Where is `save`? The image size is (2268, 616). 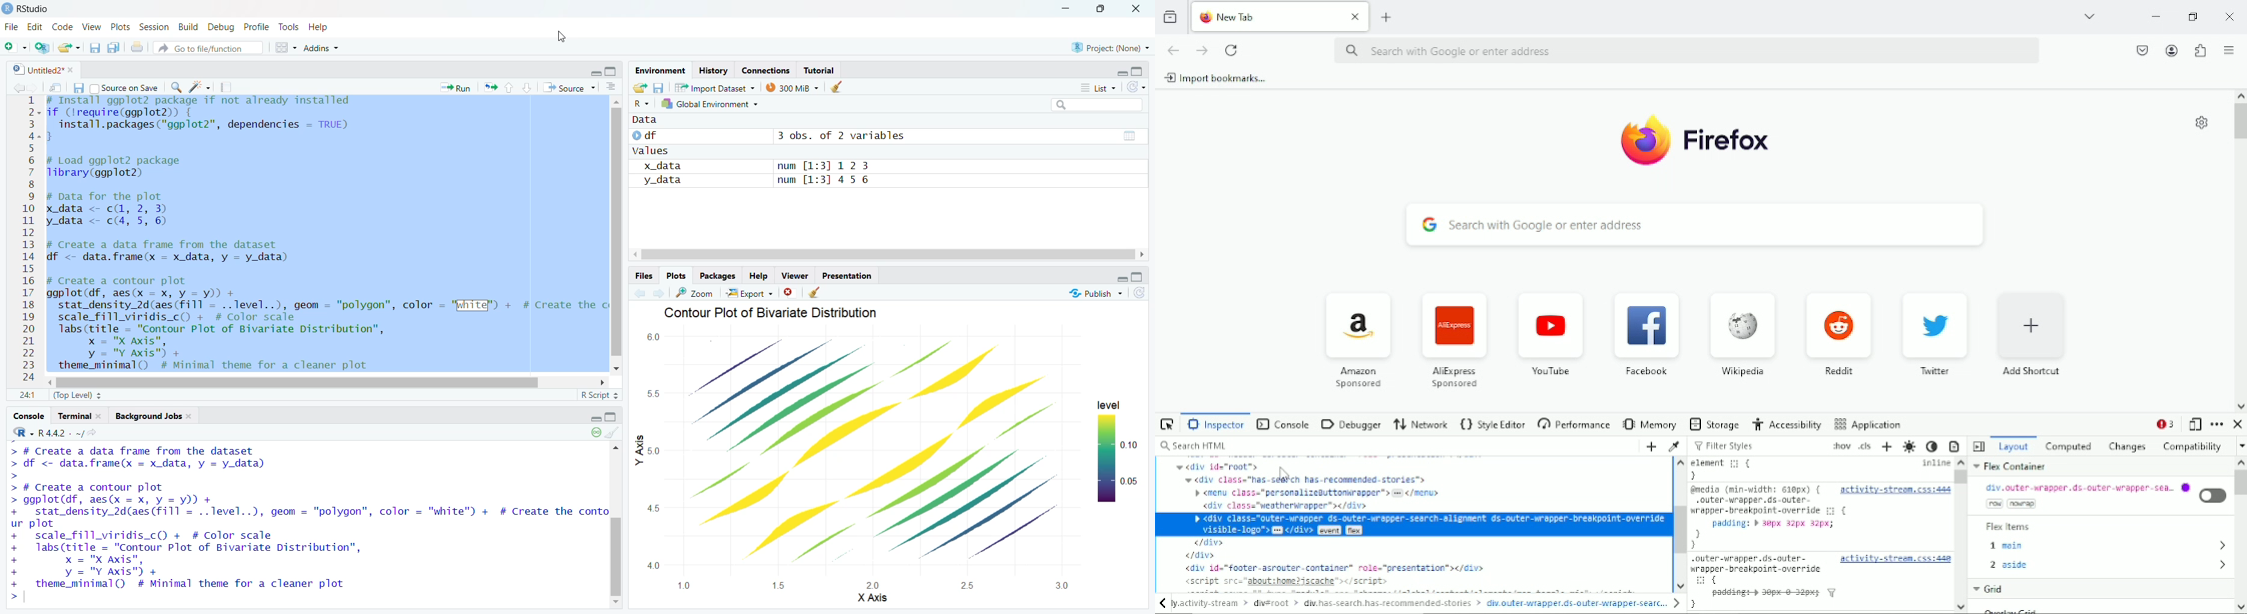
save is located at coordinates (662, 87).